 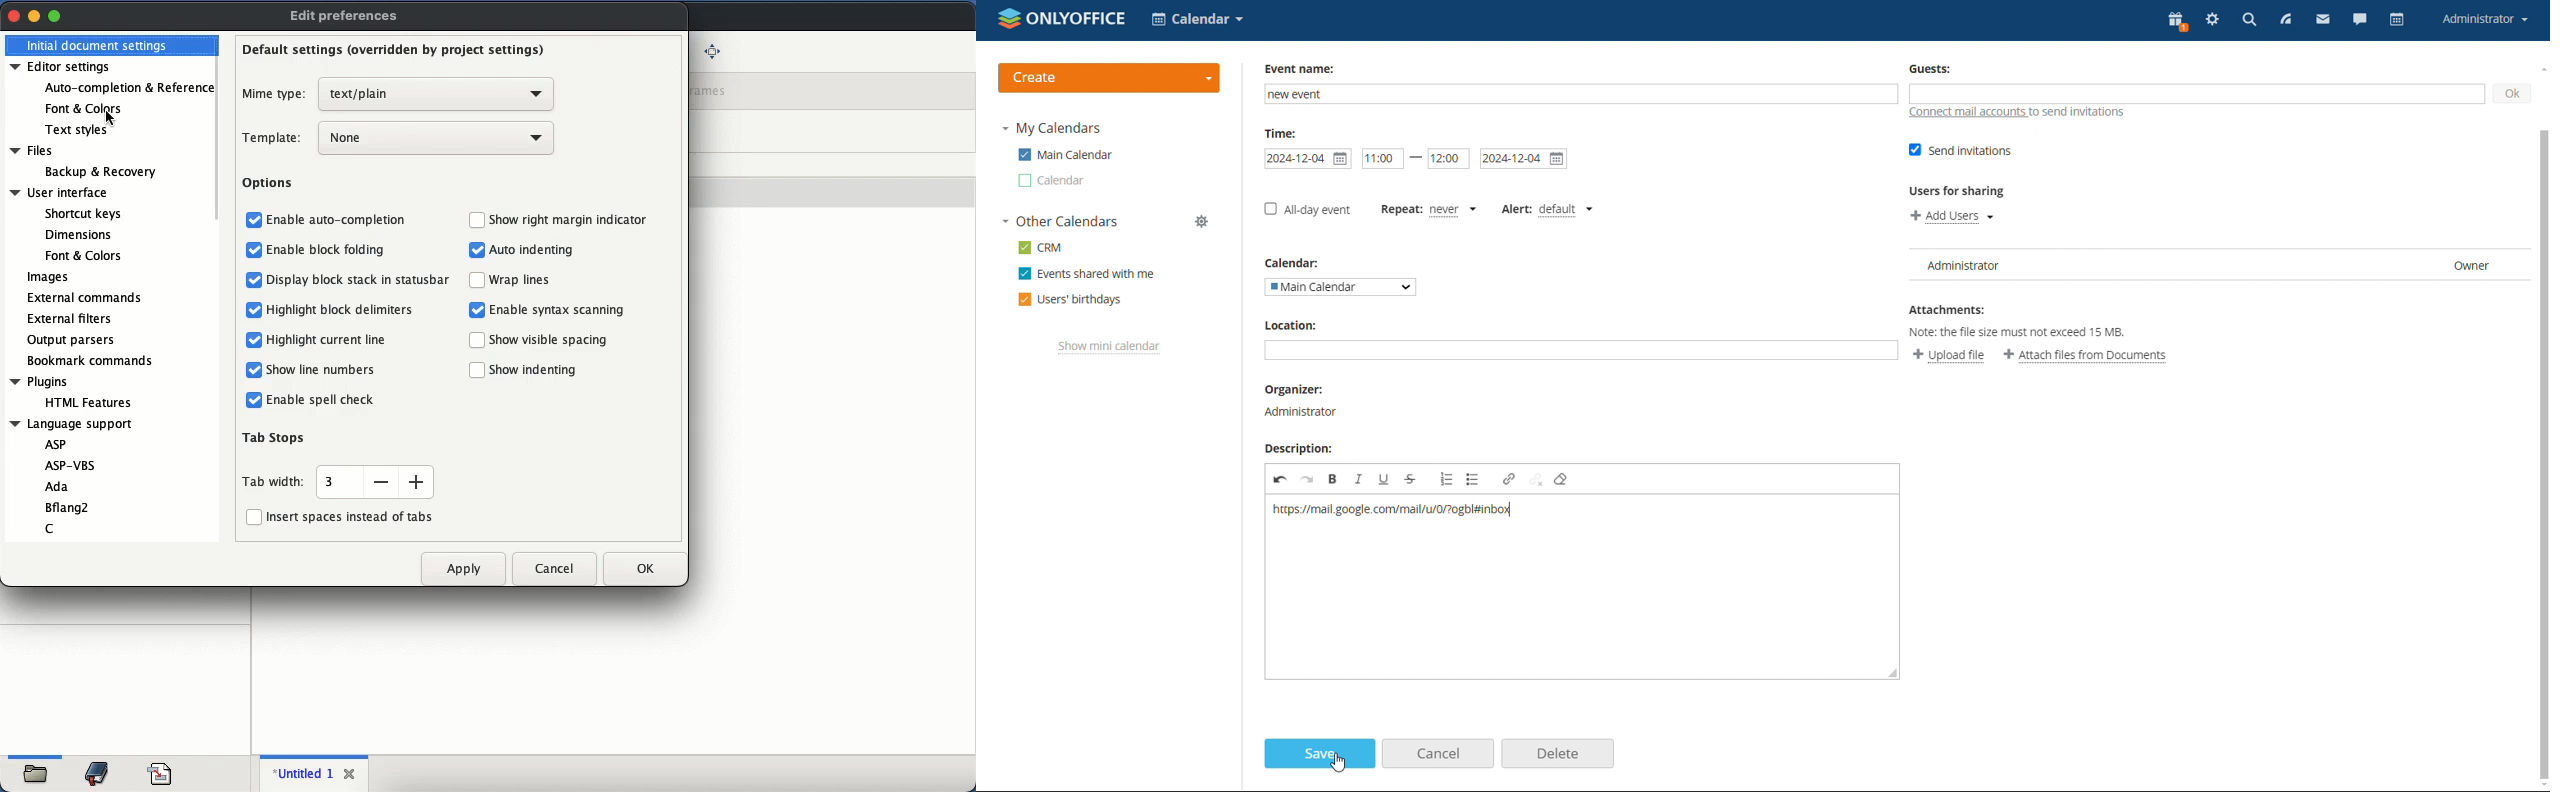 What do you see at coordinates (271, 186) in the screenshot?
I see `options ` at bounding box center [271, 186].